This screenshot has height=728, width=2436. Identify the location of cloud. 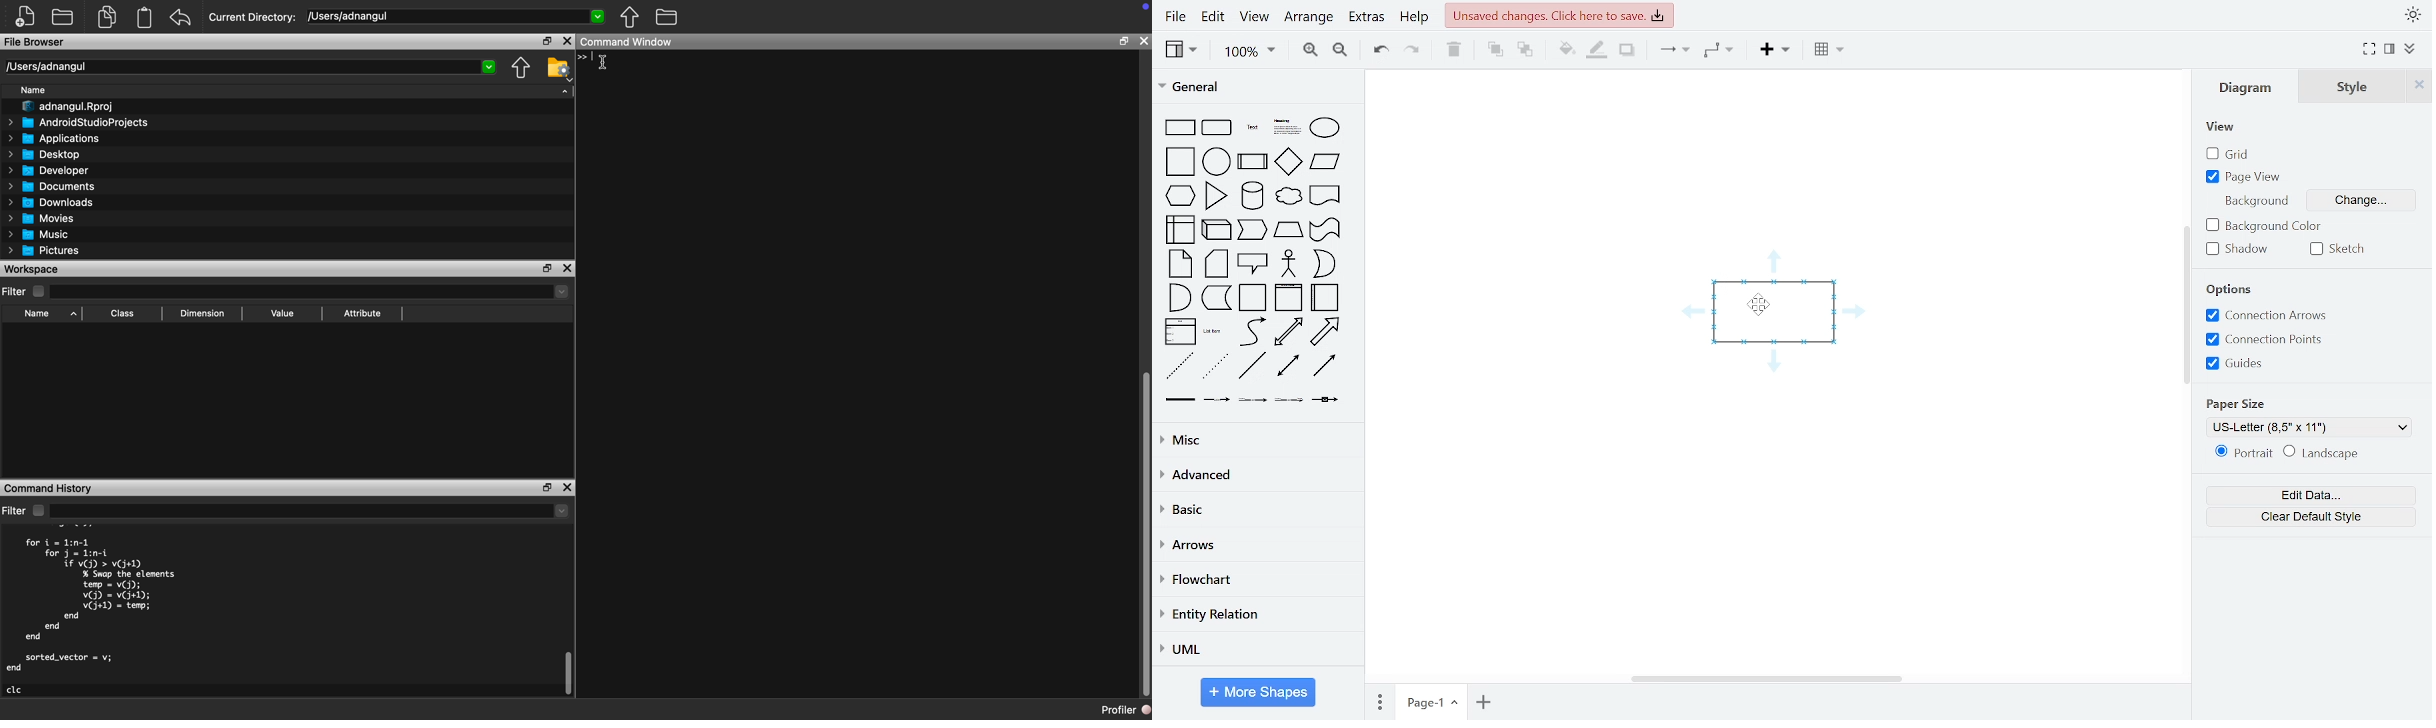
(1287, 196).